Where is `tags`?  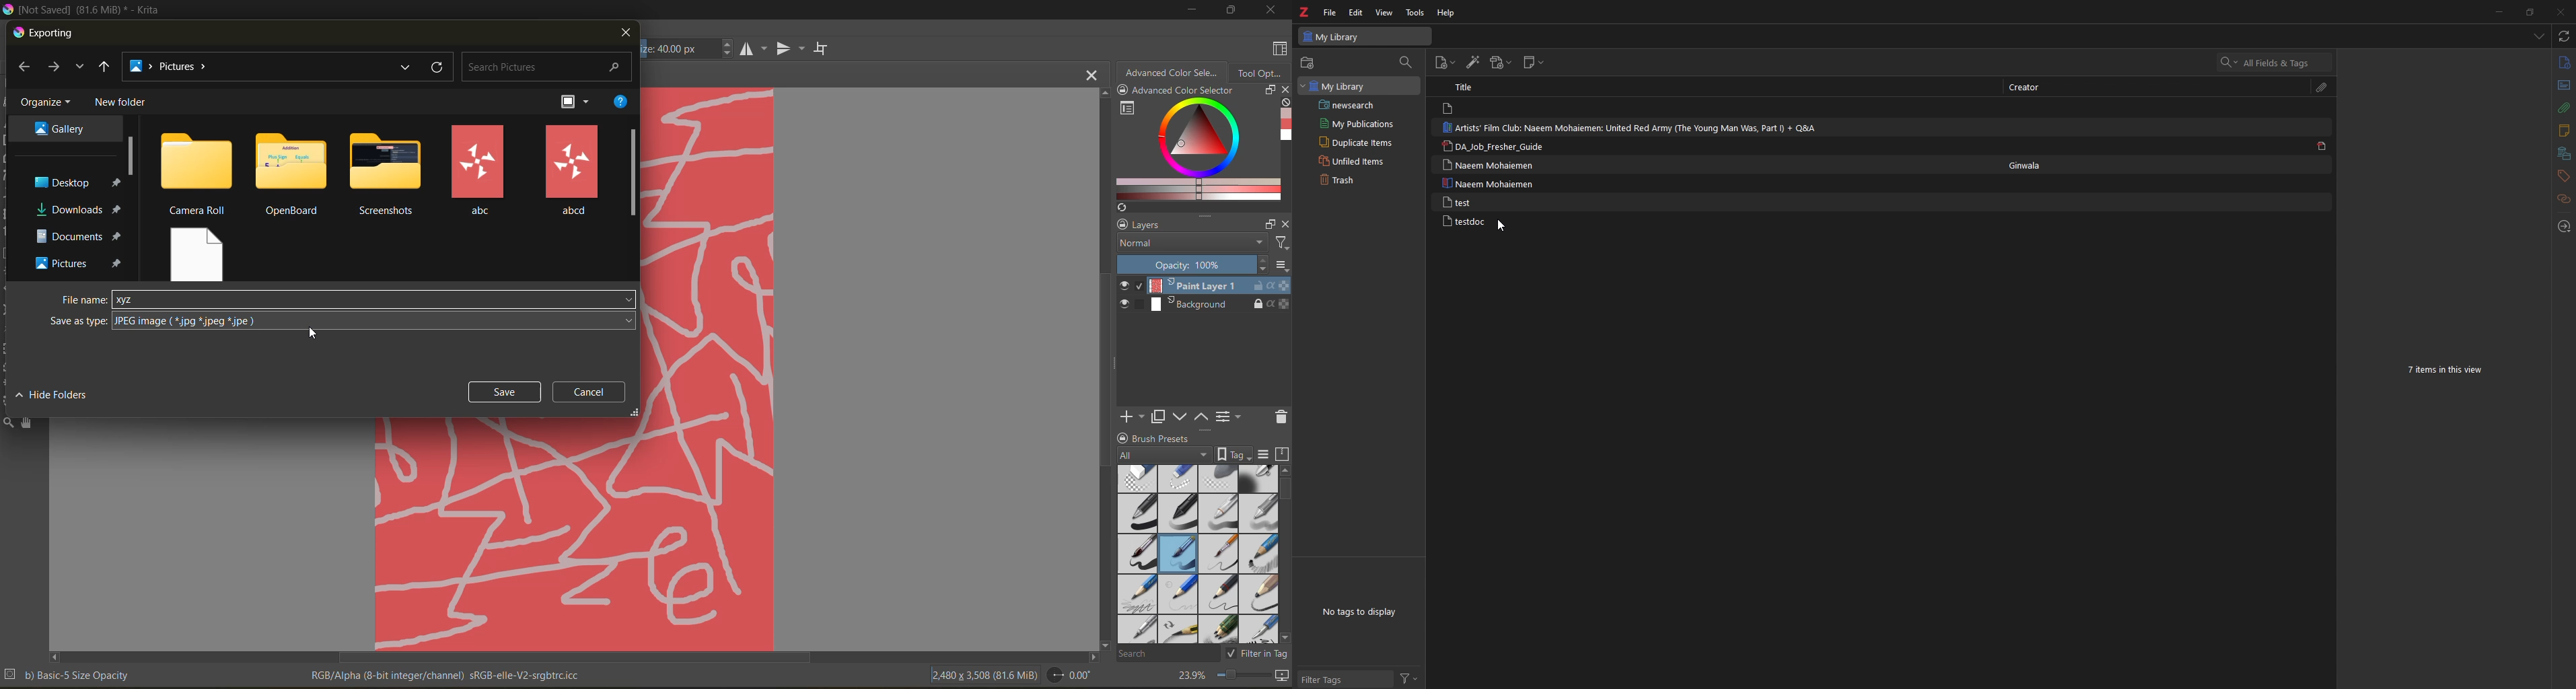
tags is located at coordinates (2563, 177).